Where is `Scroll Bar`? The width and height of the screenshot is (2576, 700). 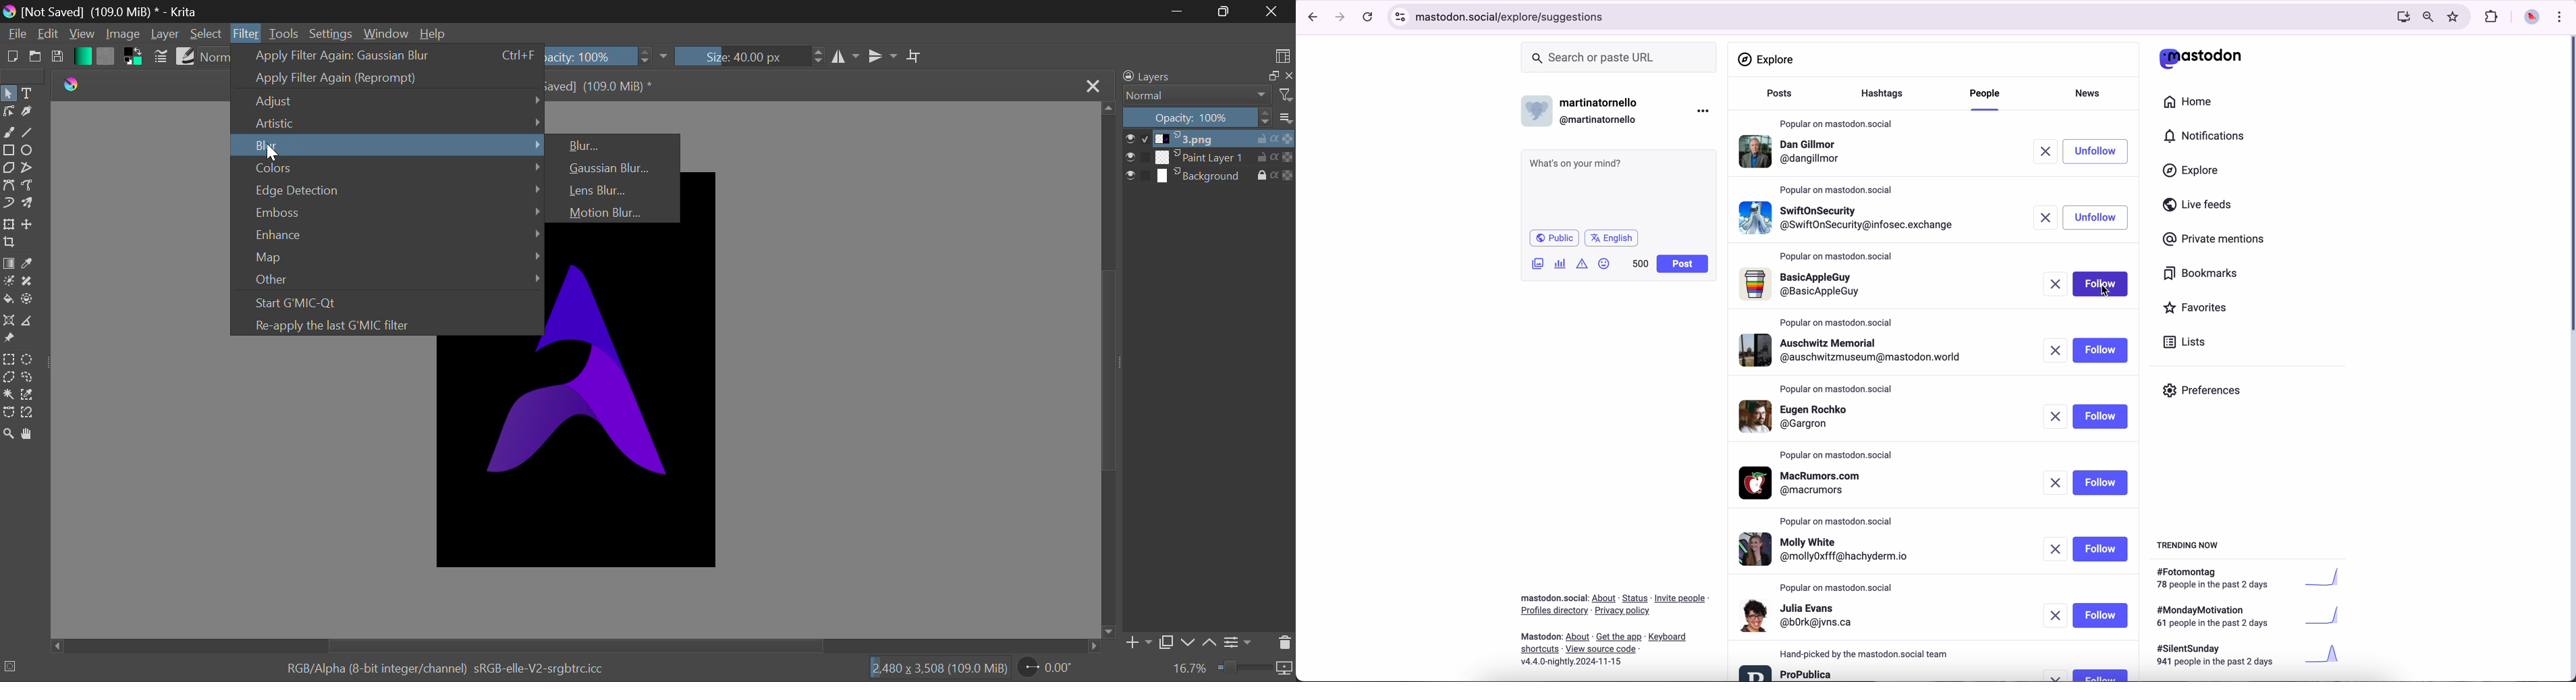
Scroll Bar is located at coordinates (1109, 370).